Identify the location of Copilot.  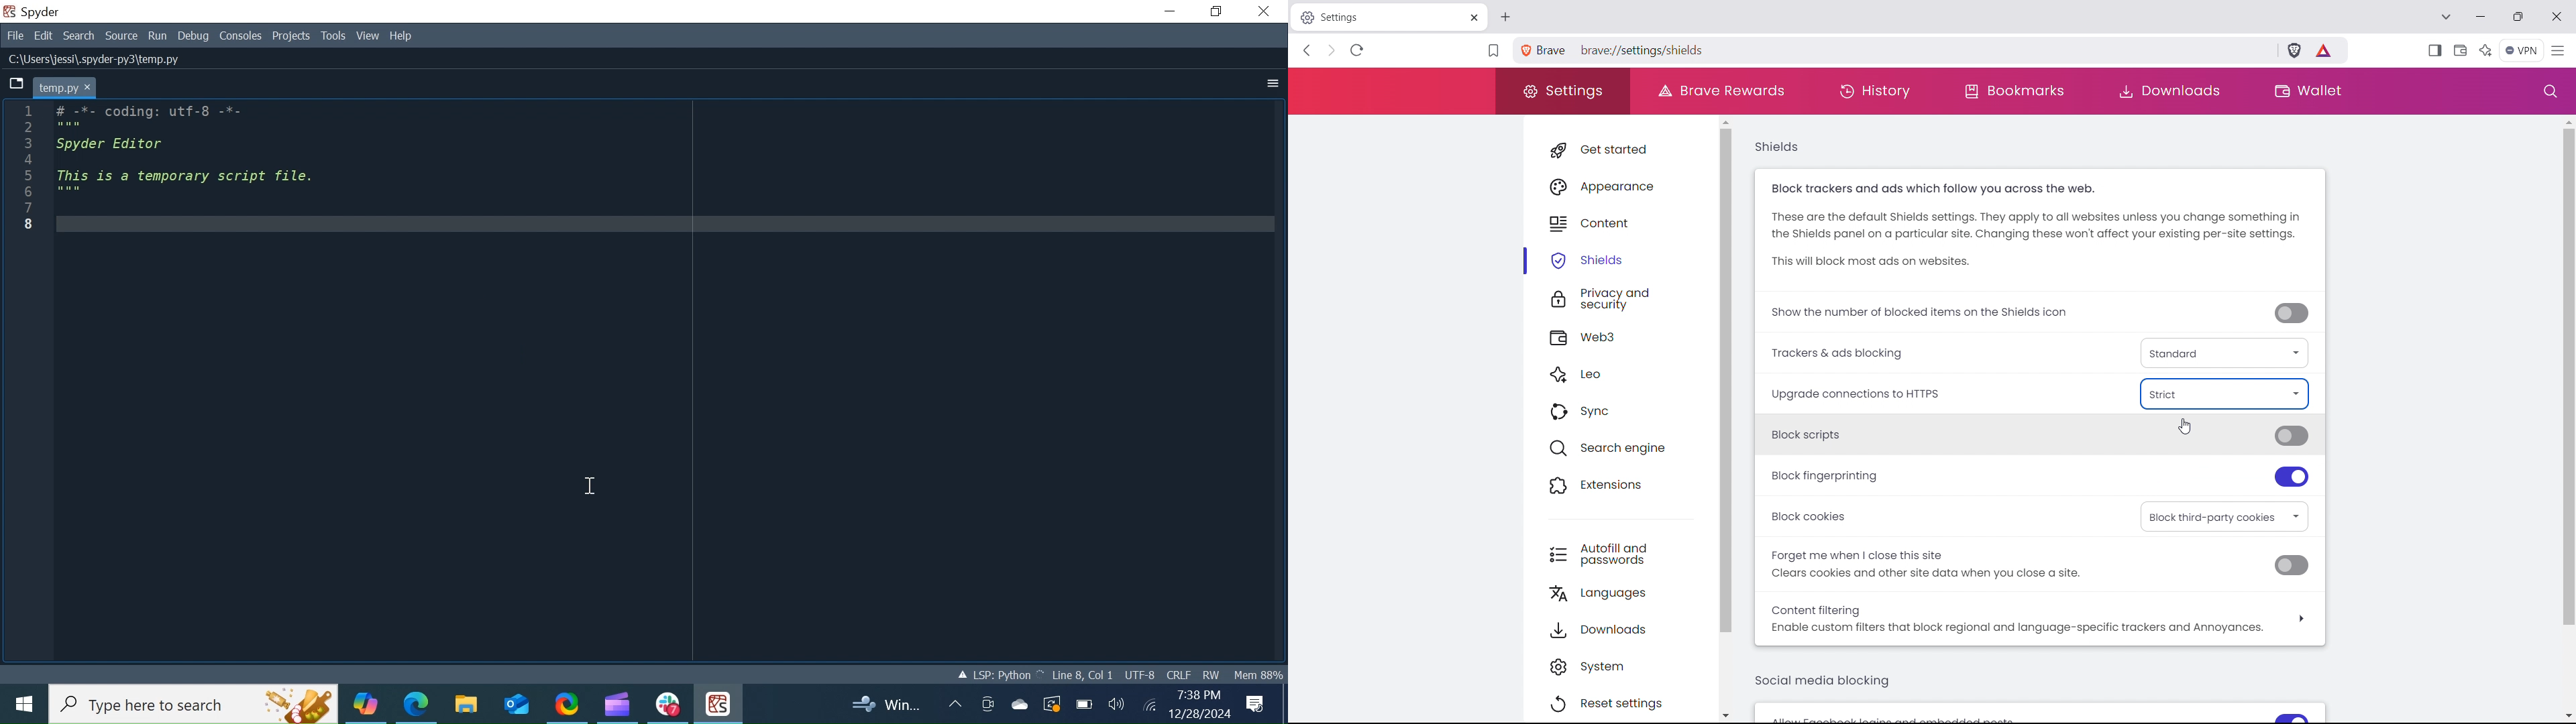
(364, 704).